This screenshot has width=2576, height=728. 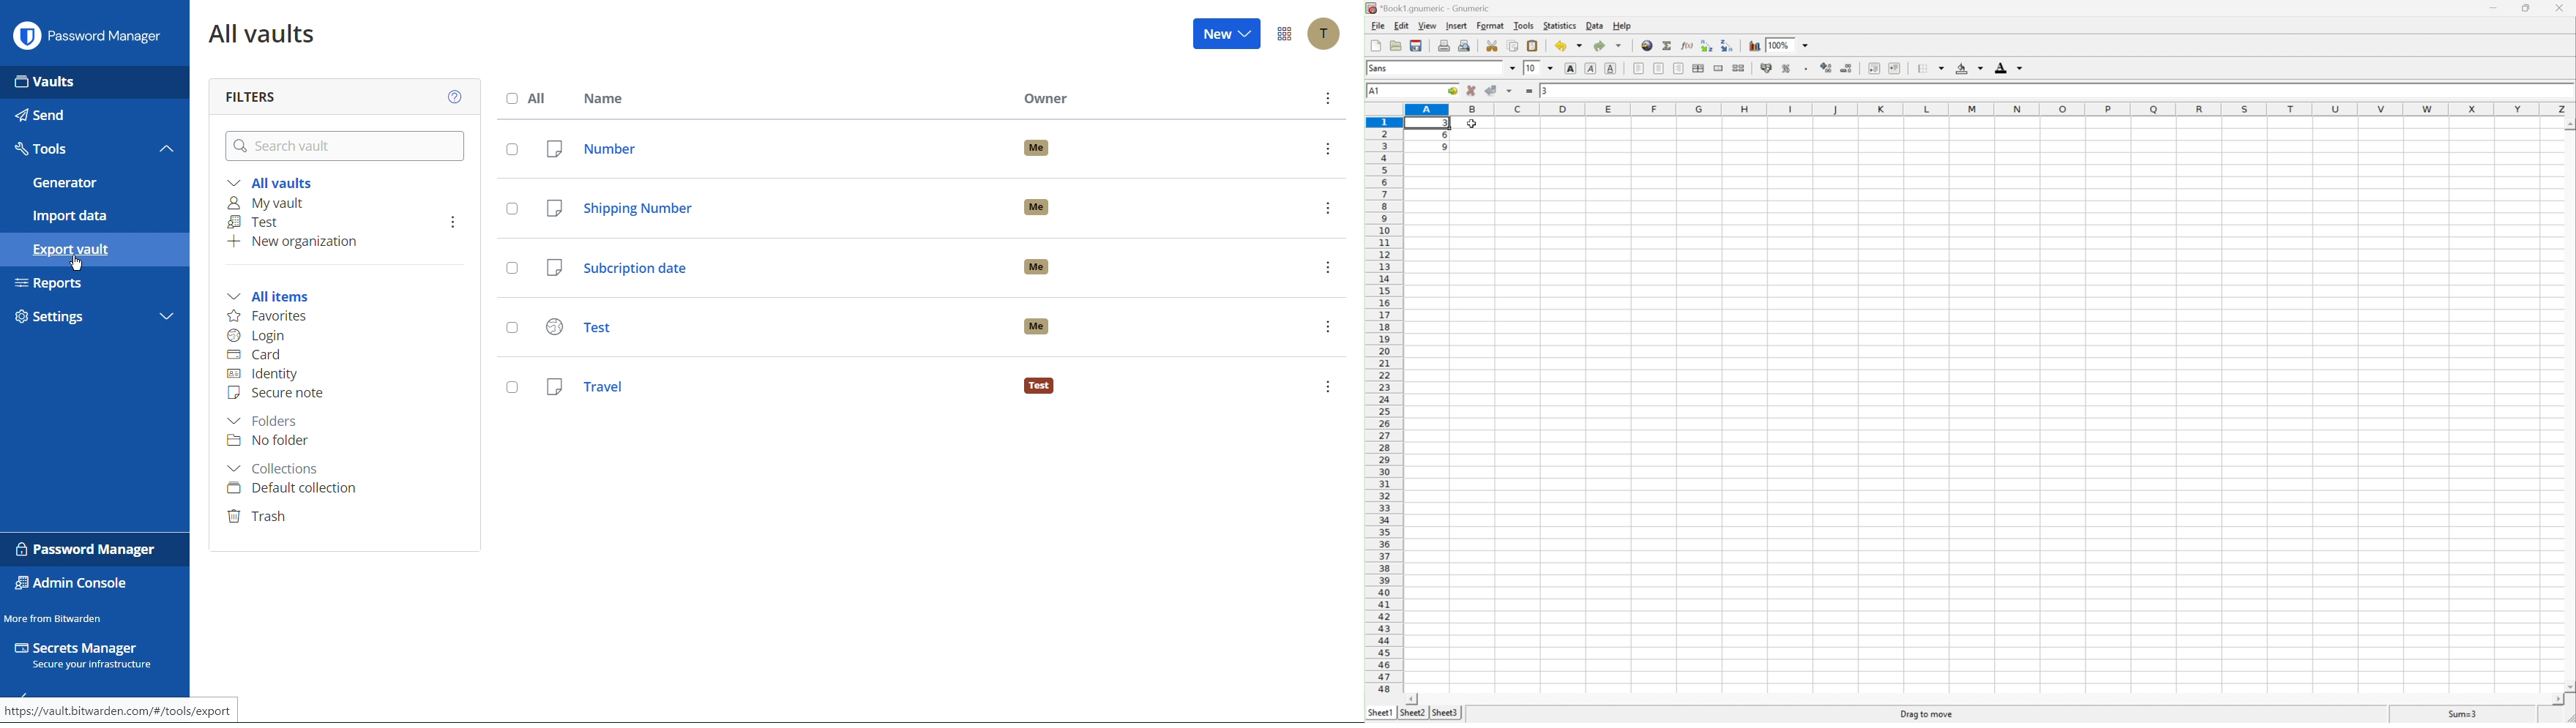 I want to click on 3, so click(x=1544, y=90).